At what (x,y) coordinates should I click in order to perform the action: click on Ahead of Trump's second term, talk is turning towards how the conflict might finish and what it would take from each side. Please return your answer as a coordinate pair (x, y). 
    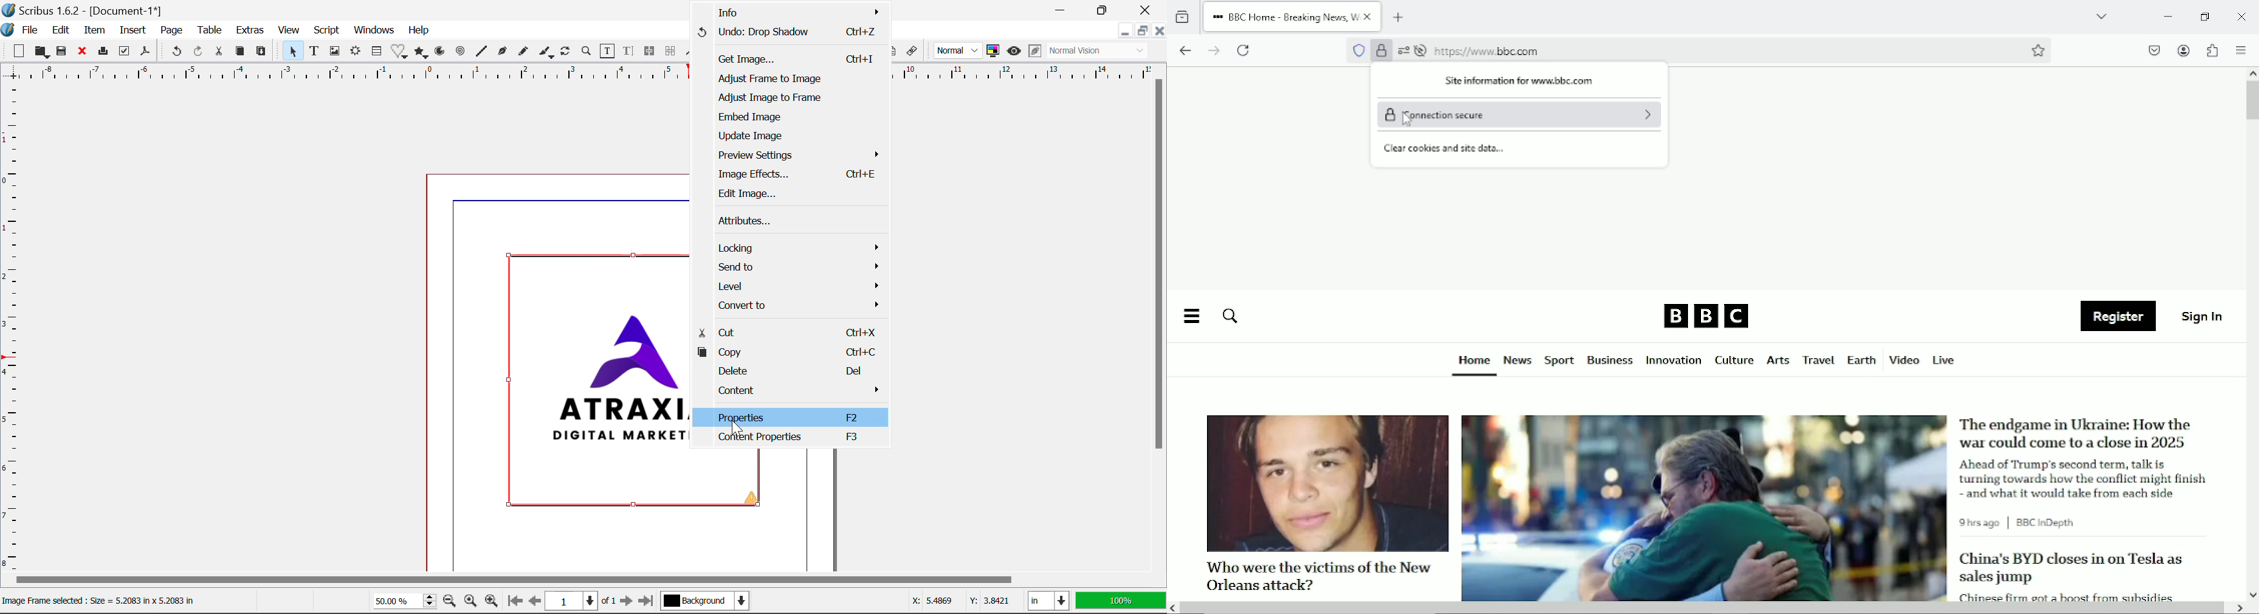
    Looking at the image, I should click on (2086, 478).